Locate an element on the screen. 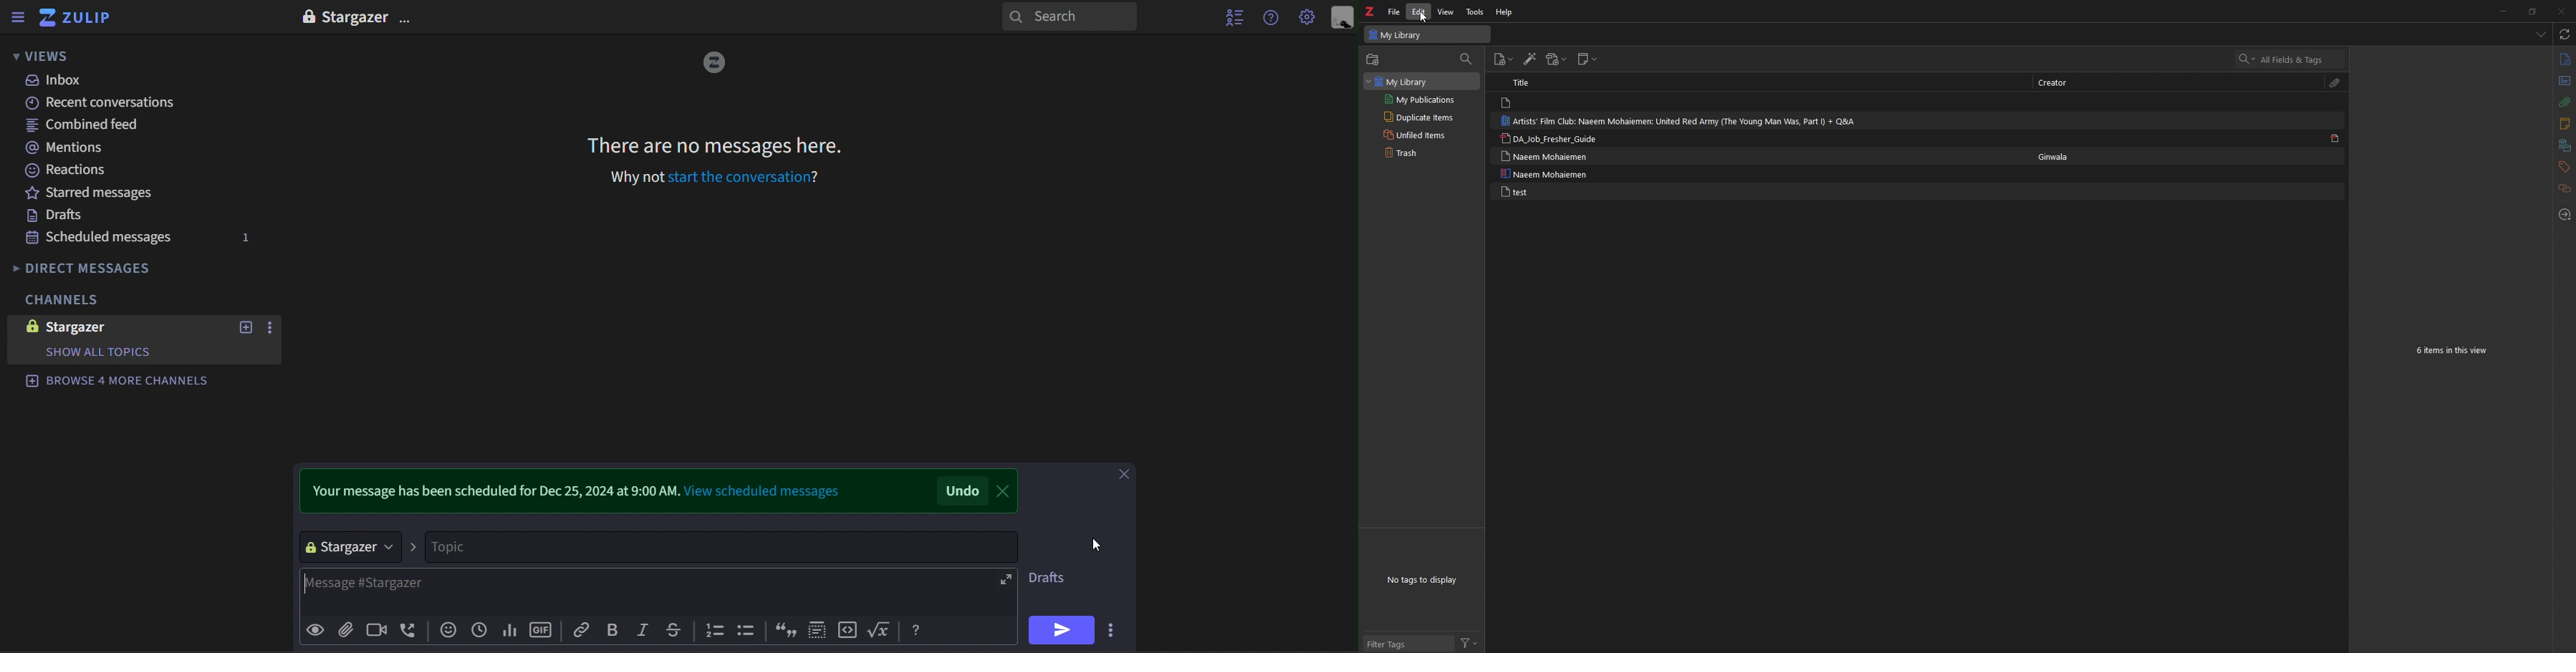  Counting list list is located at coordinates (715, 631).